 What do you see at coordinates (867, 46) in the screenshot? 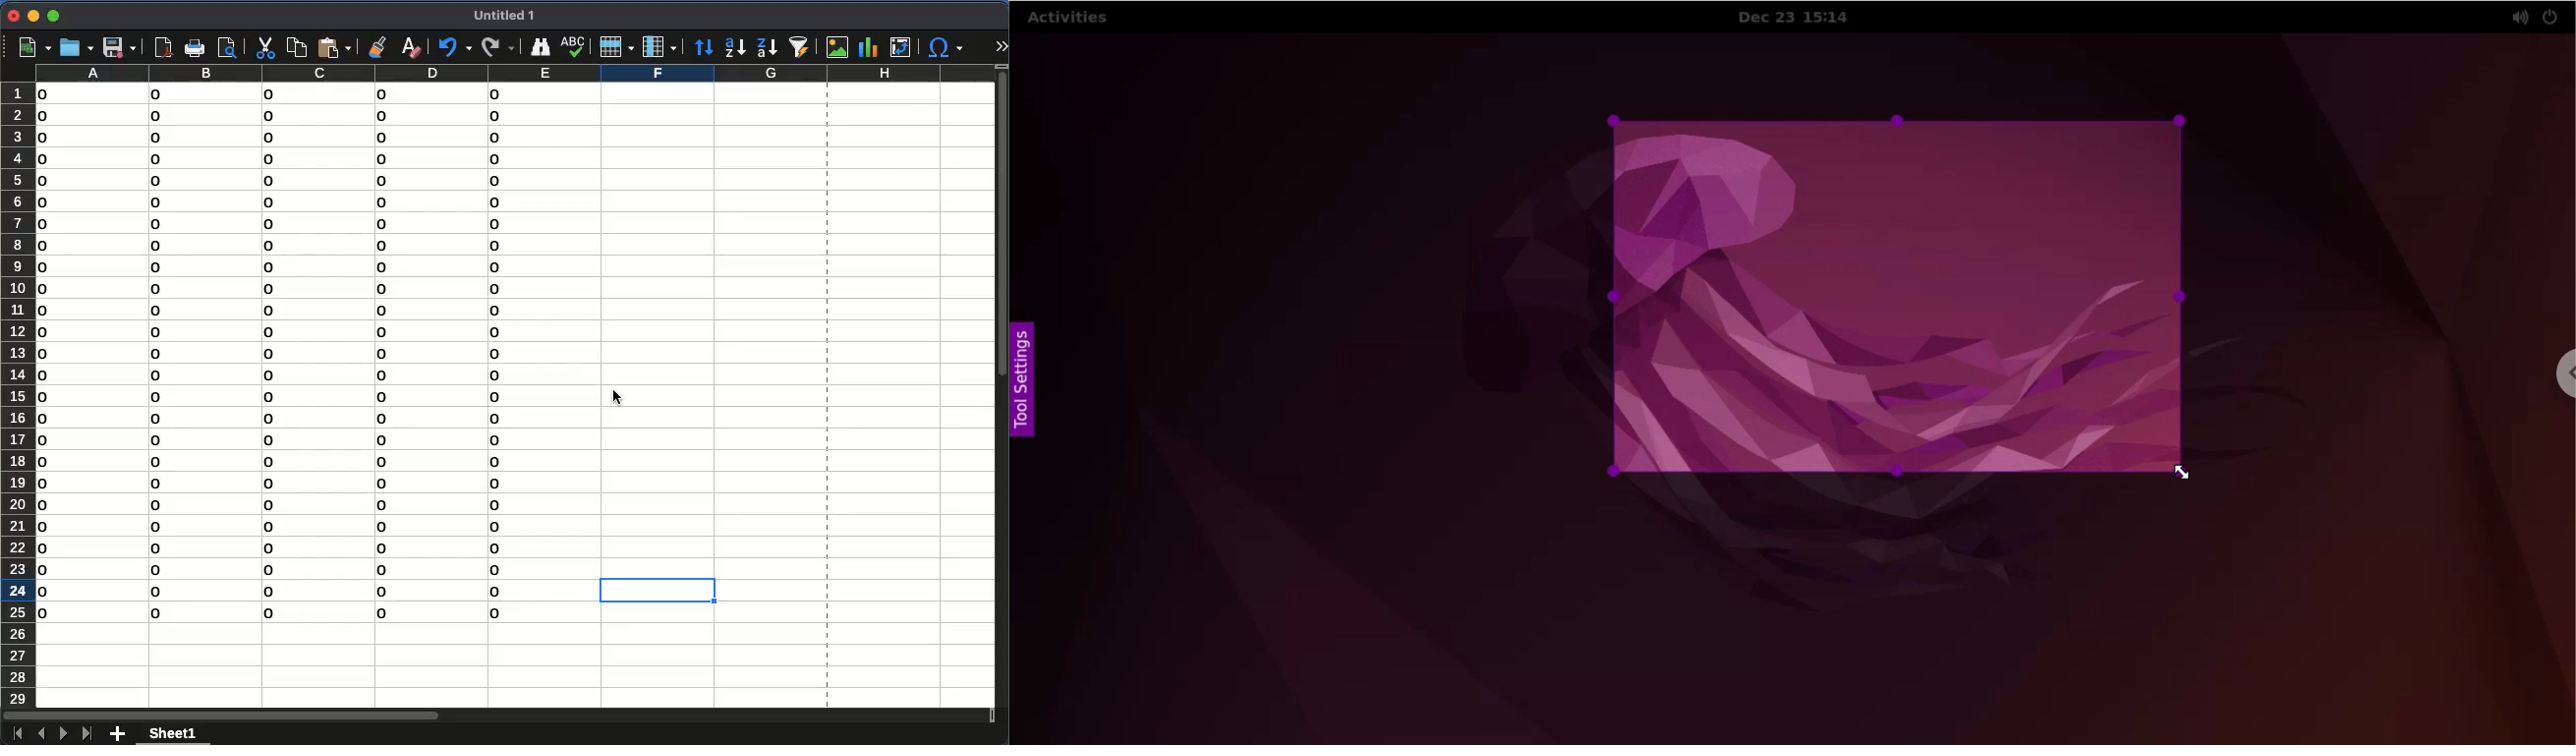
I see `chart` at bounding box center [867, 46].